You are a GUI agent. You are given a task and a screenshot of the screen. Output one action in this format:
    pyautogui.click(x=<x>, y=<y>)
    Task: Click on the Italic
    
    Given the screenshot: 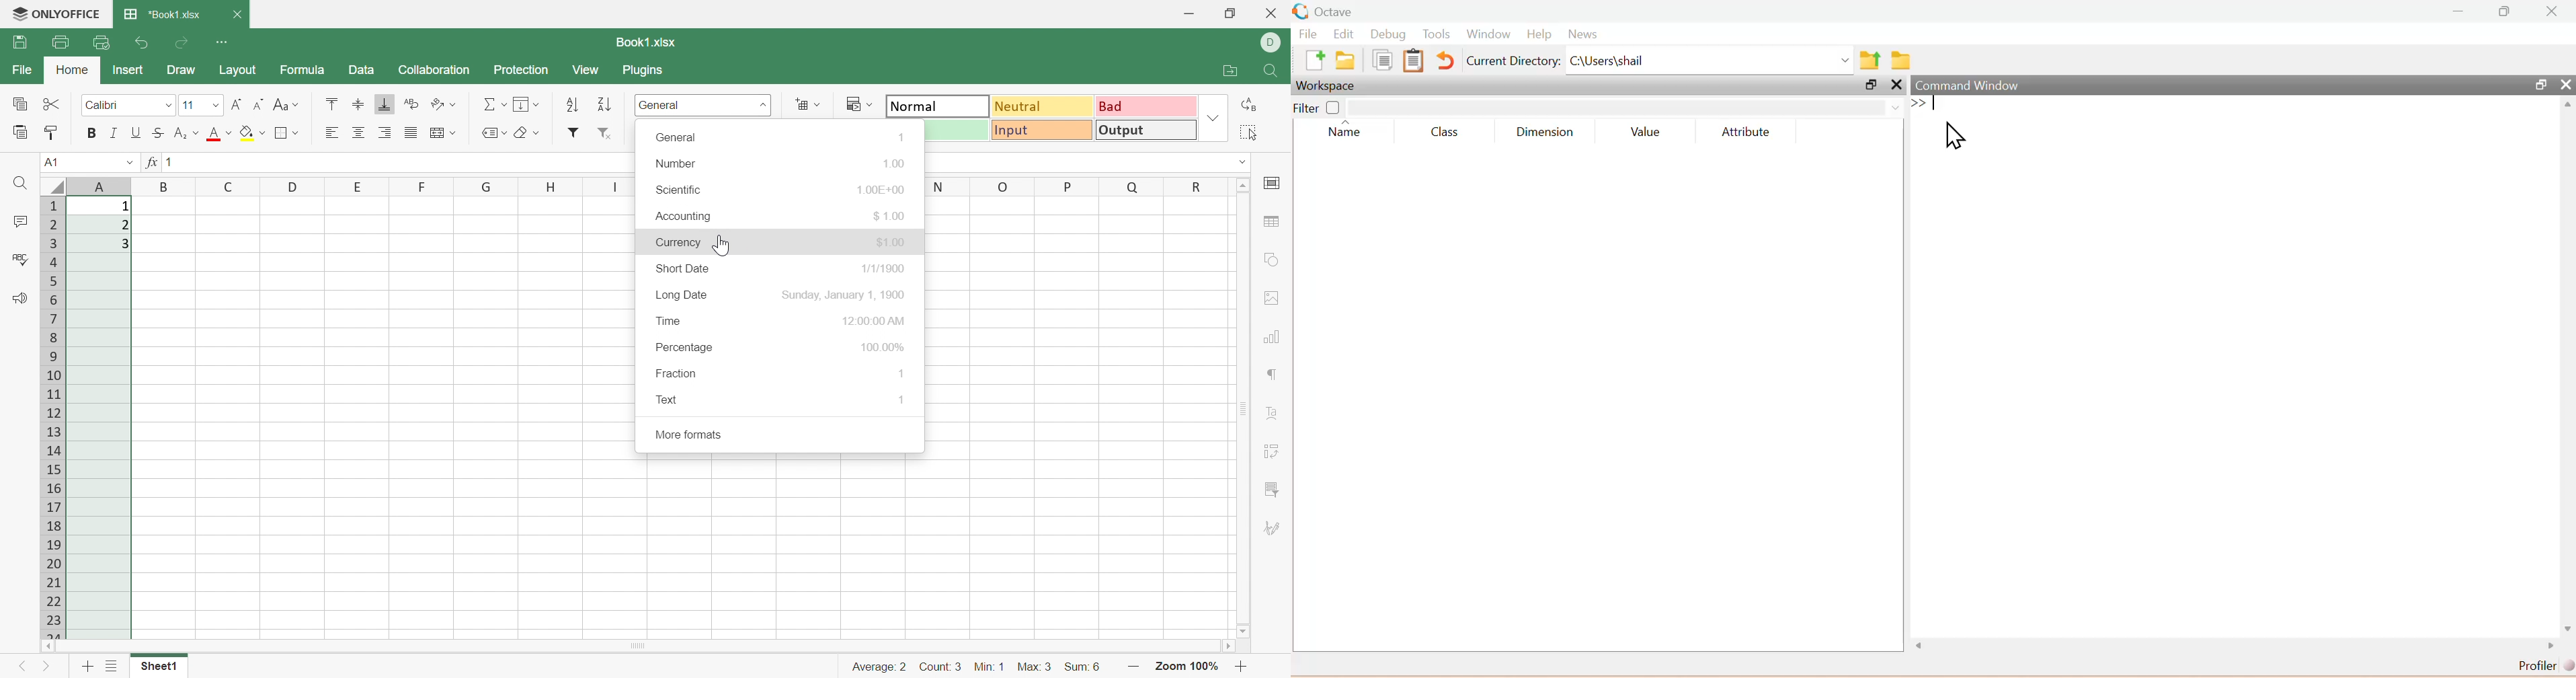 What is the action you would take?
    pyautogui.click(x=112, y=133)
    